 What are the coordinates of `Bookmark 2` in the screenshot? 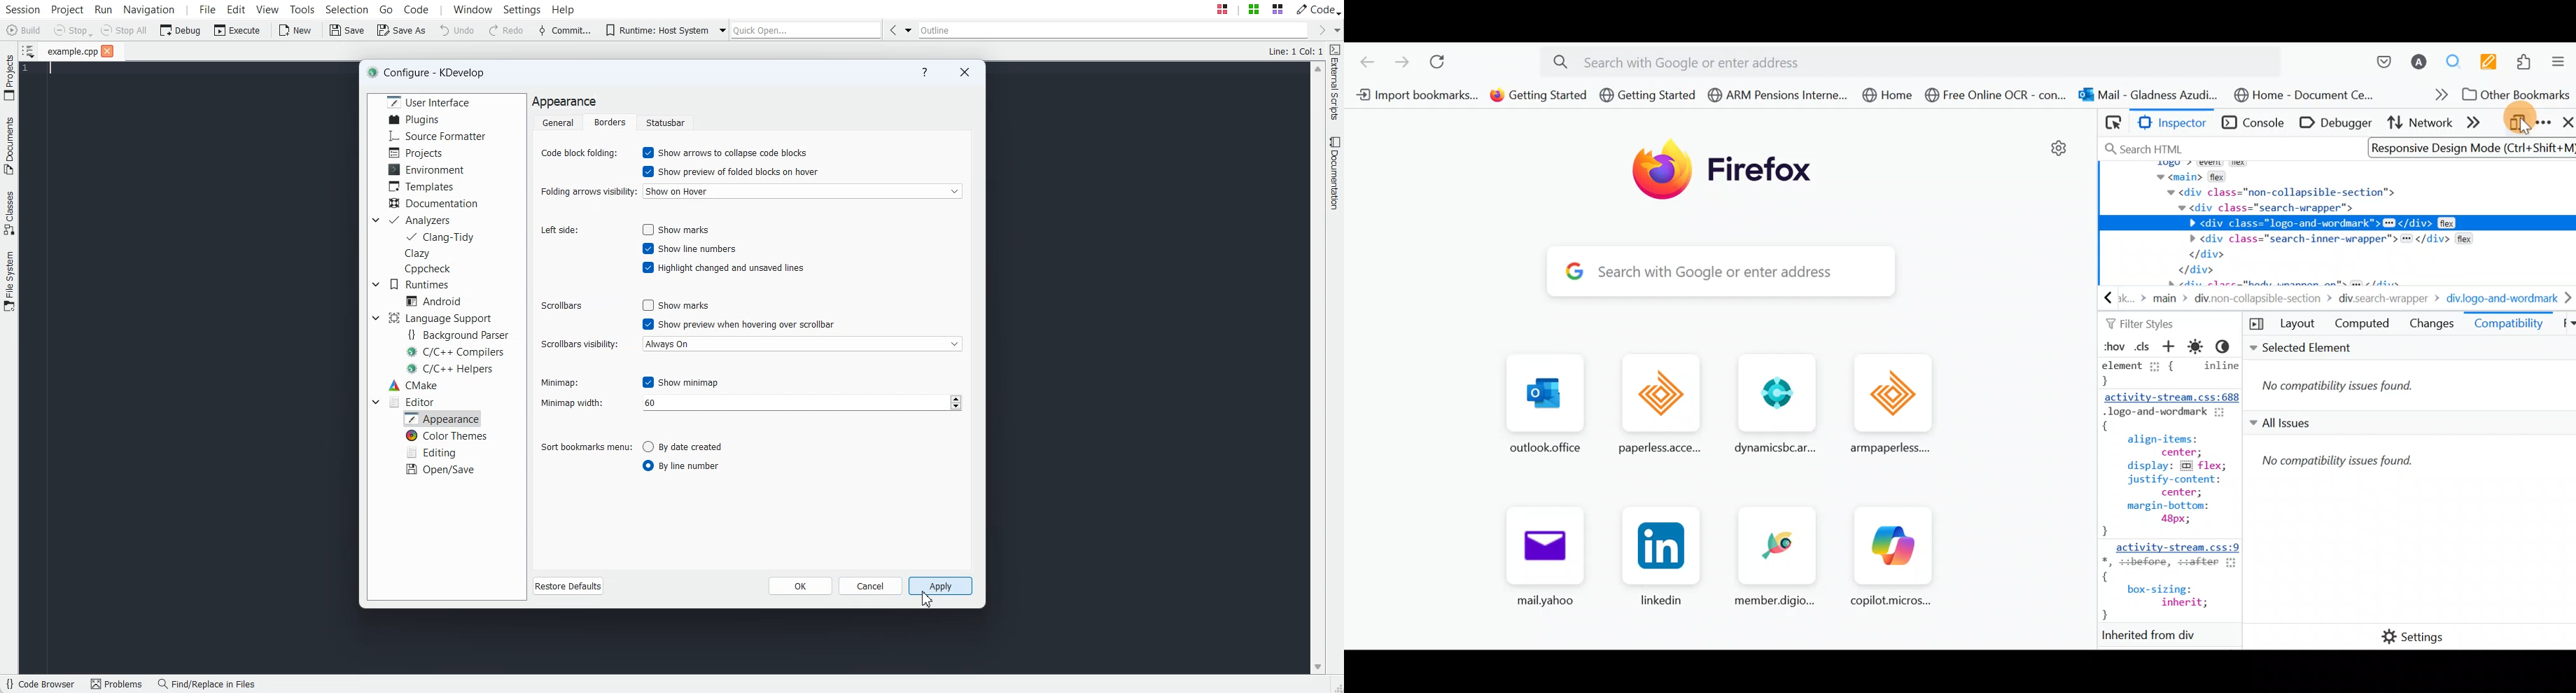 It's located at (1535, 98).